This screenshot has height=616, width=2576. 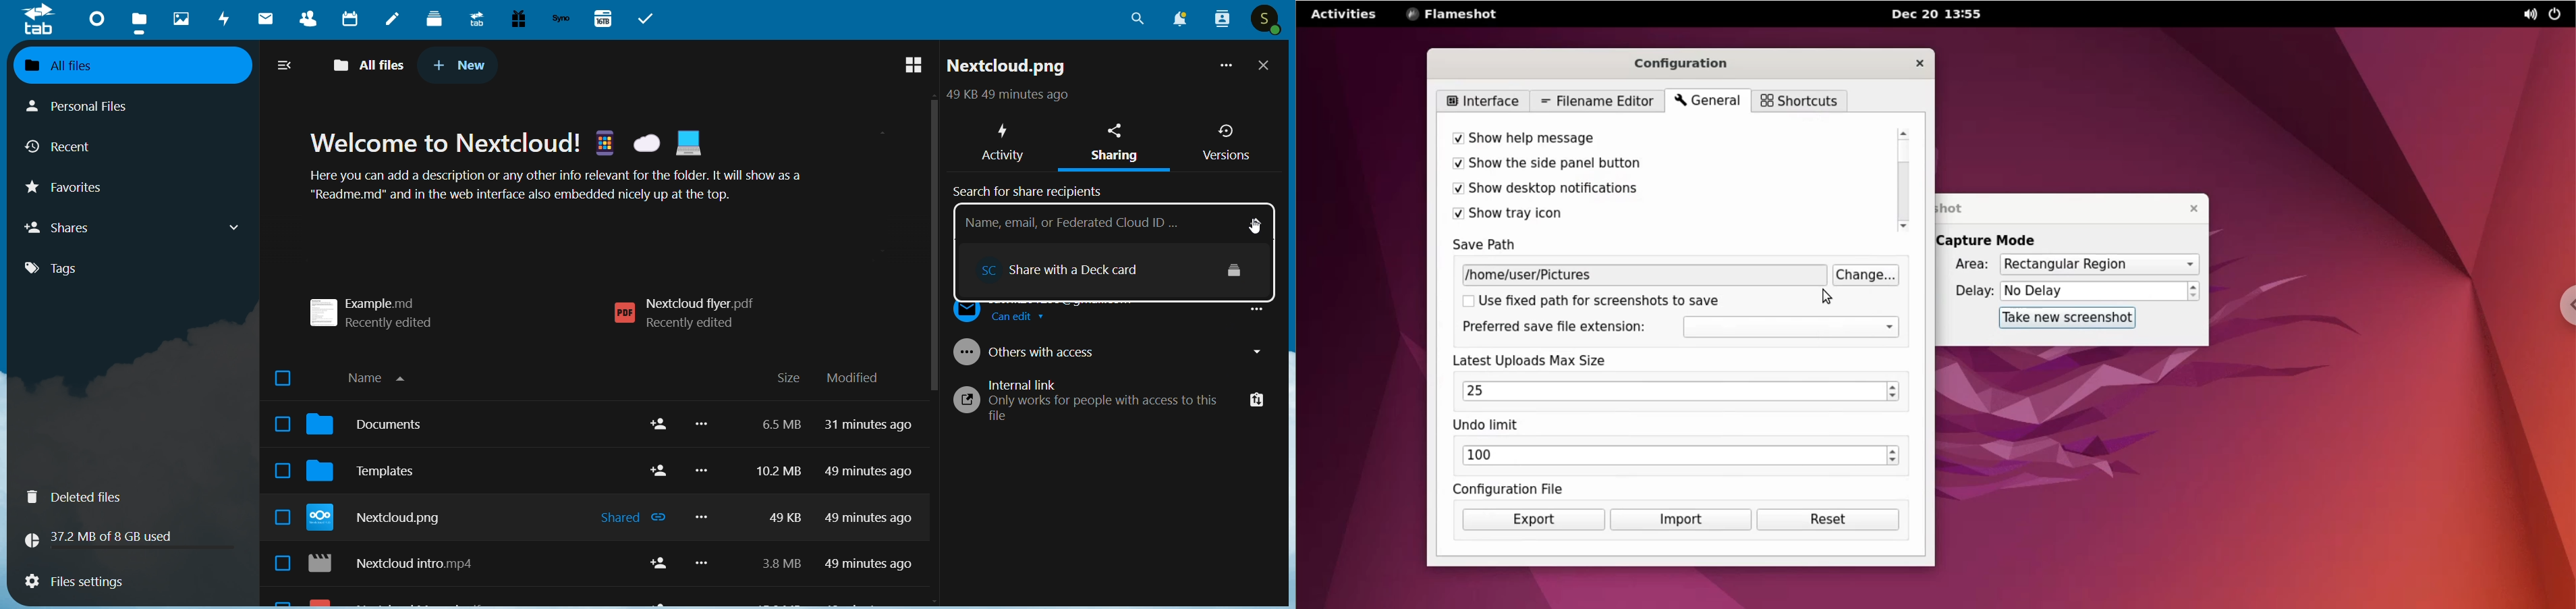 What do you see at coordinates (516, 19) in the screenshot?
I see `free trial` at bounding box center [516, 19].